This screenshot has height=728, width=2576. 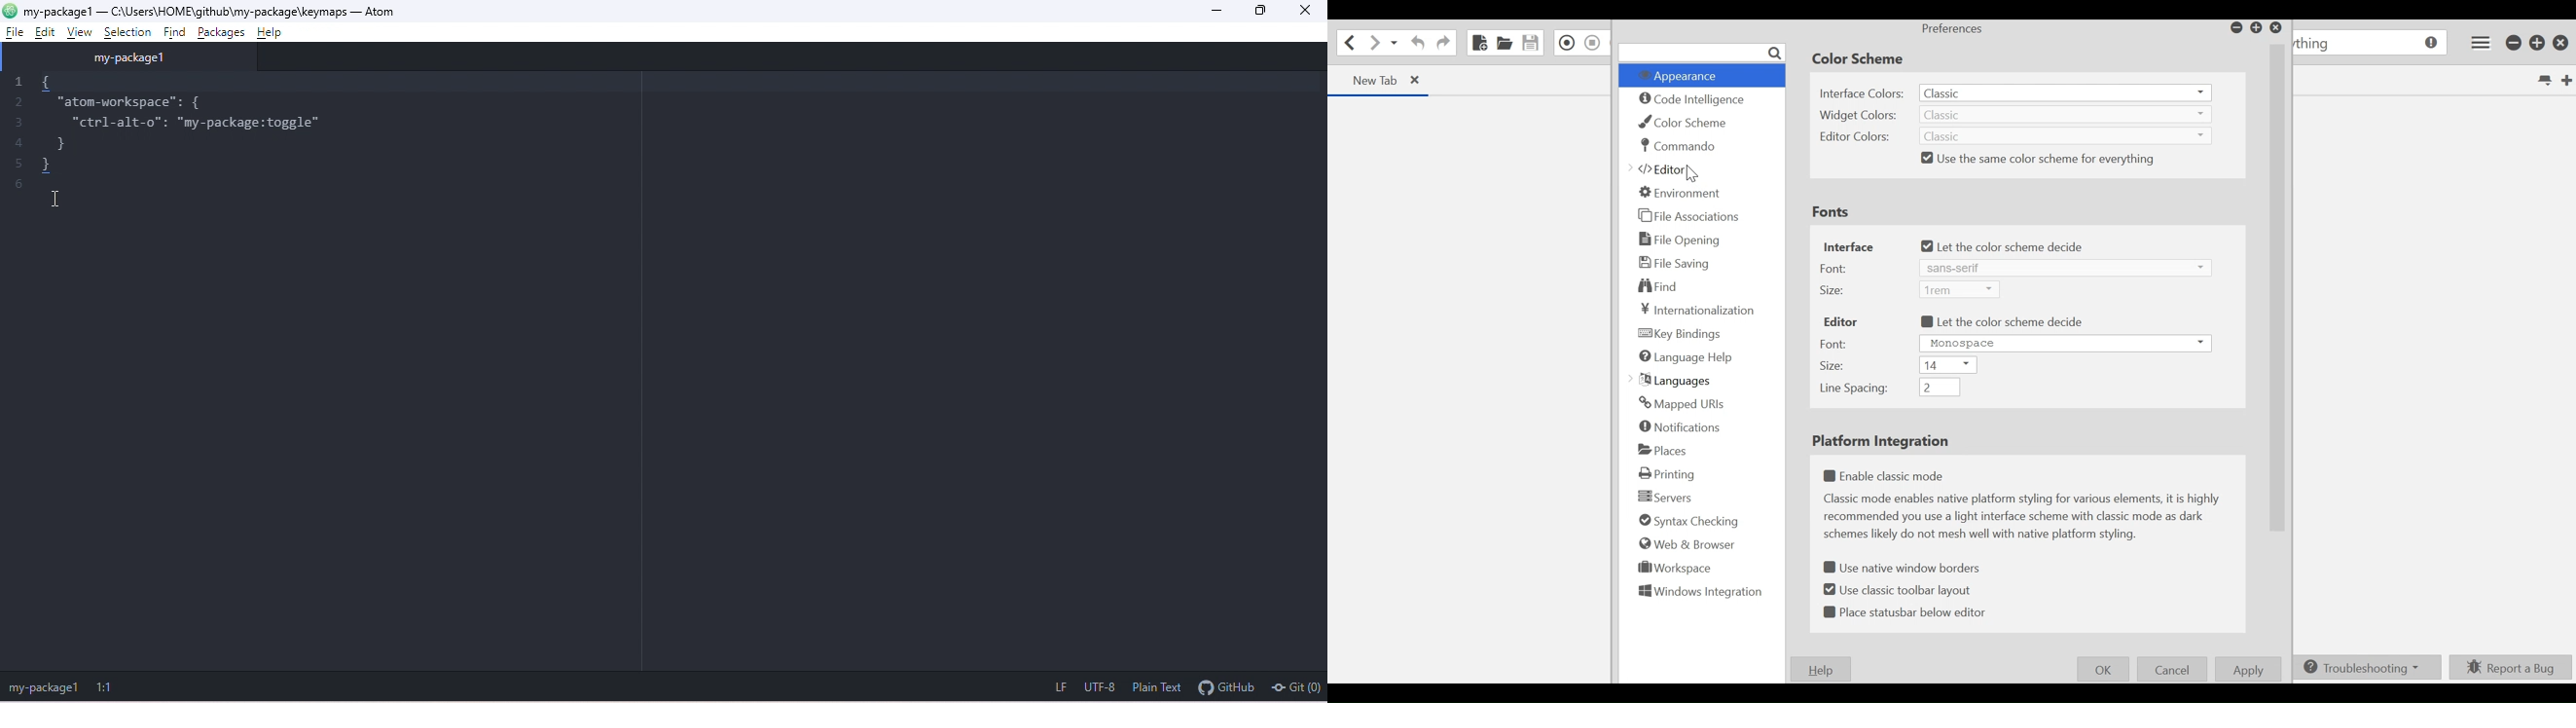 What do you see at coordinates (141, 55) in the screenshot?
I see `my package 1` at bounding box center [141, 55].